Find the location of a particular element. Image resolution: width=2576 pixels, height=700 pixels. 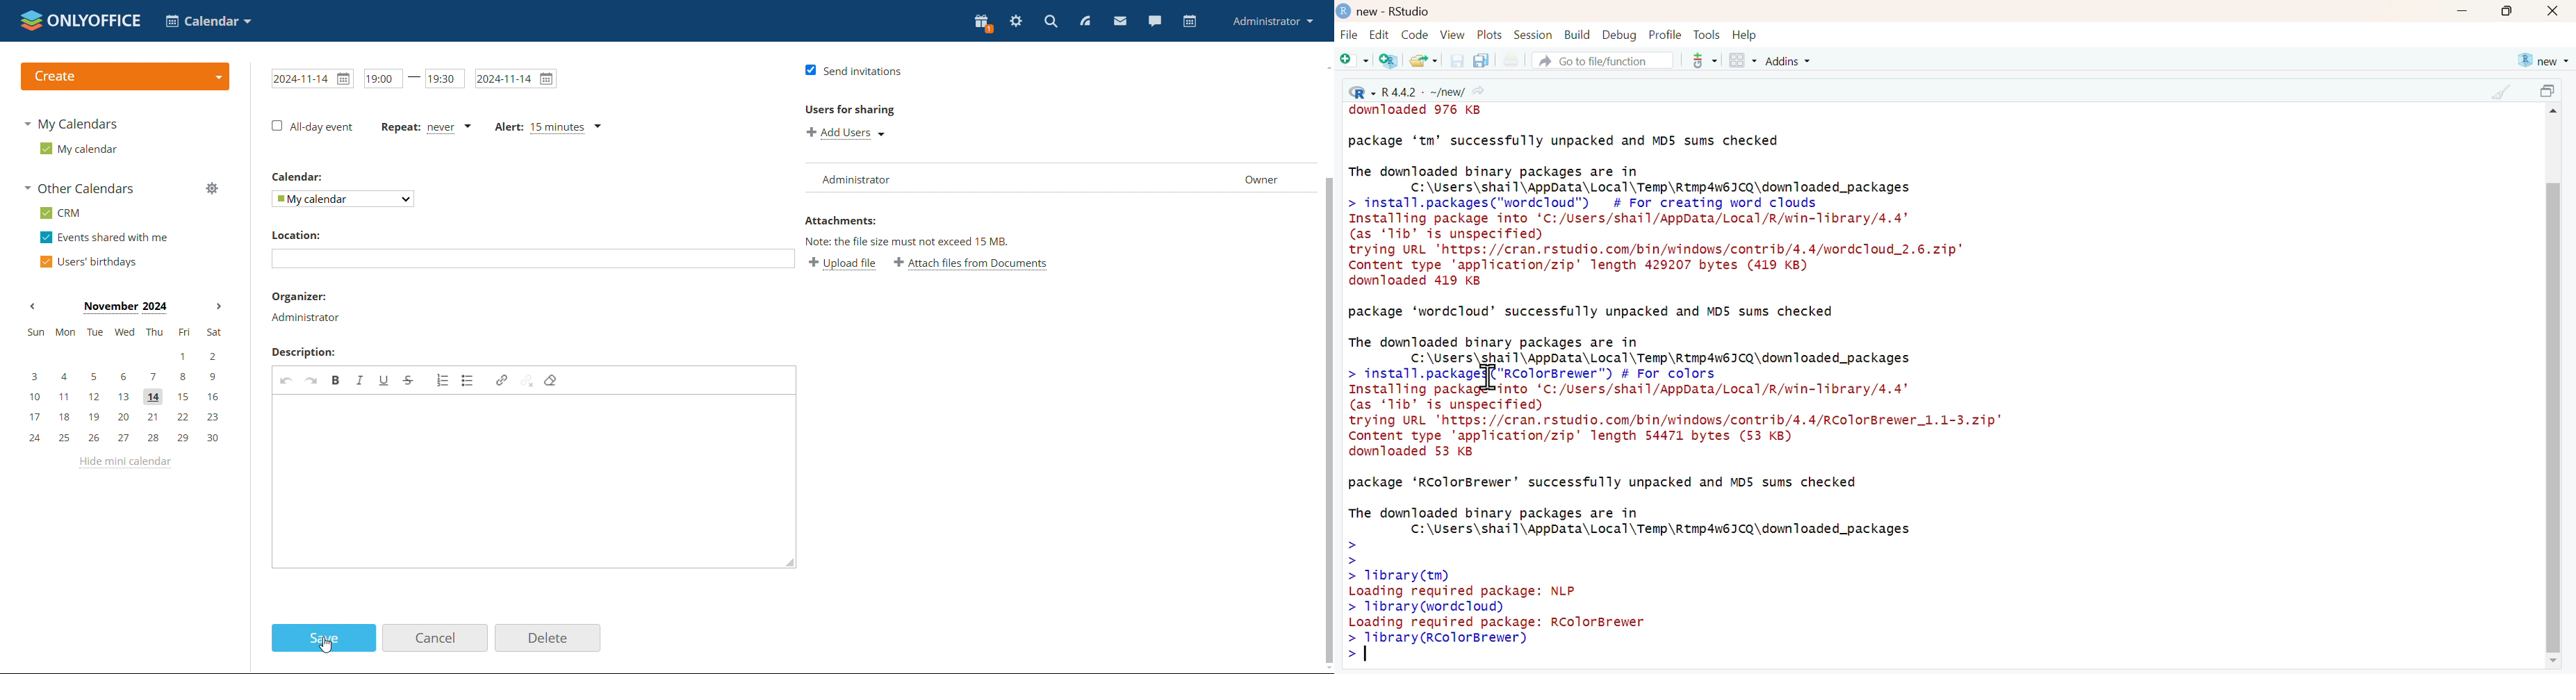

attachments is located at coordinates (976, 263).